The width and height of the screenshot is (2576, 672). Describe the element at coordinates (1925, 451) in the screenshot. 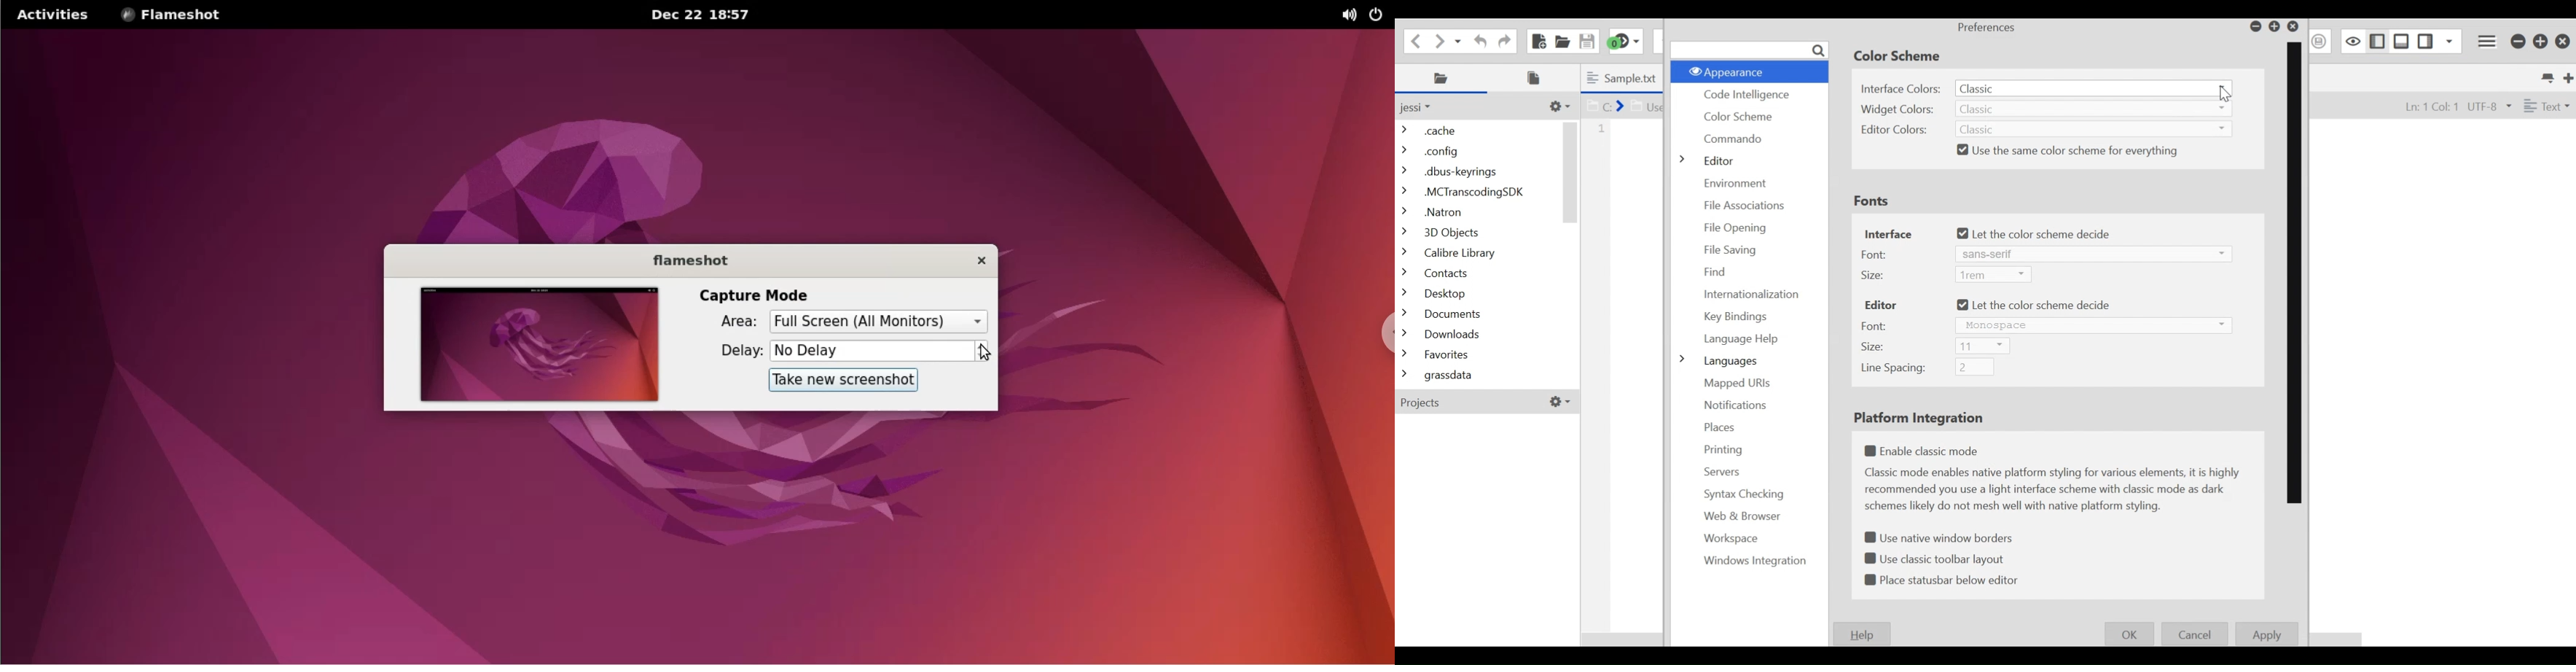

I see `(un)select Enable classic mode` at that location.